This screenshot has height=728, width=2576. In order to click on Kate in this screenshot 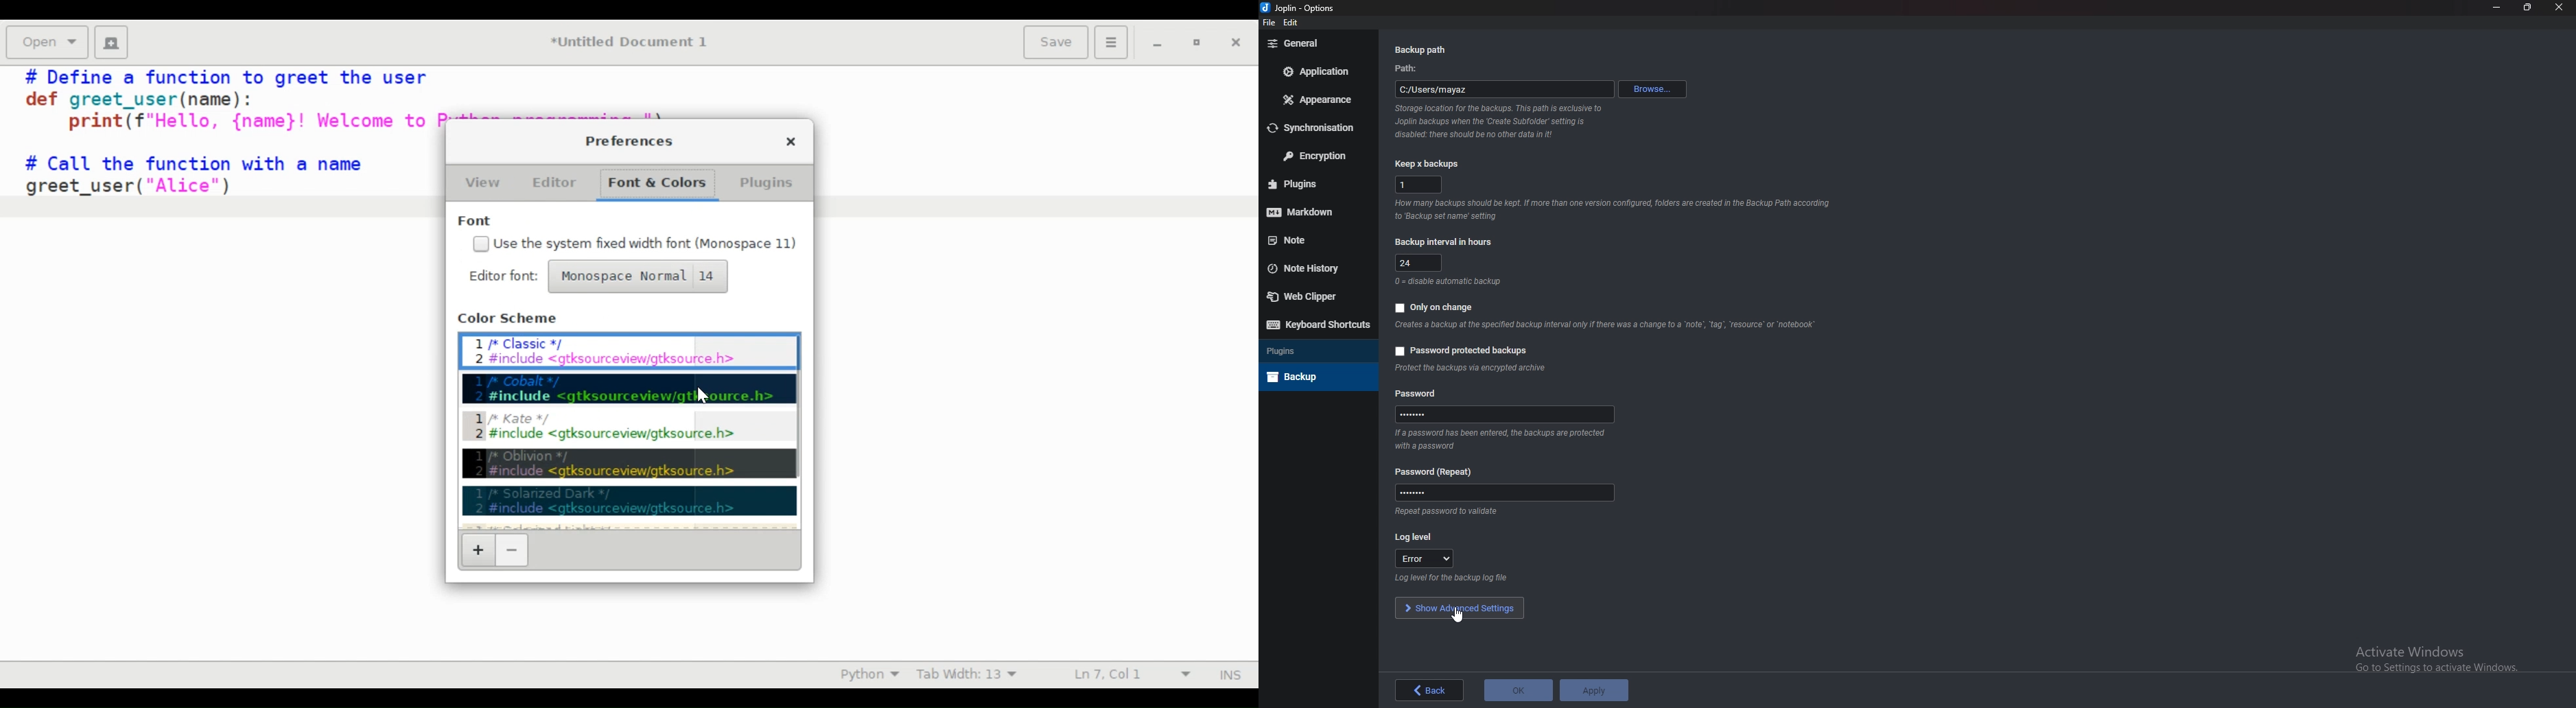, I will do `click(632, 427)`.